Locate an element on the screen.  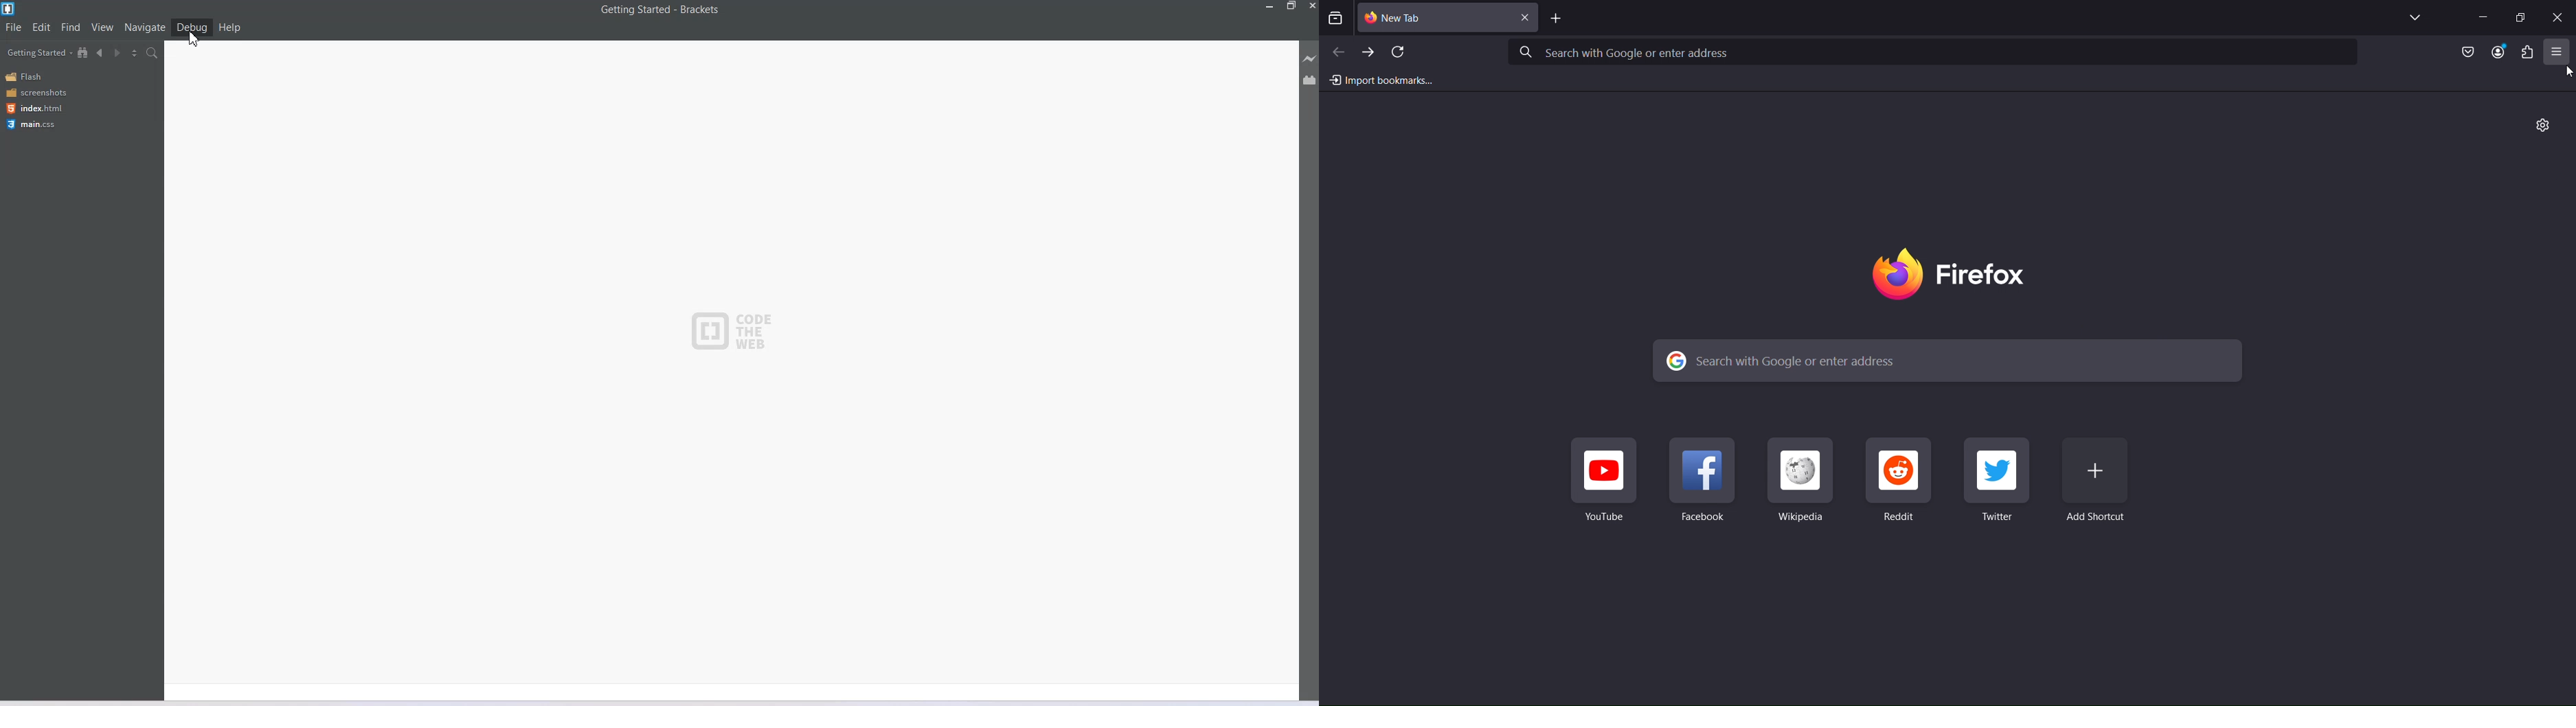
File is located at coordinates (14, 27).